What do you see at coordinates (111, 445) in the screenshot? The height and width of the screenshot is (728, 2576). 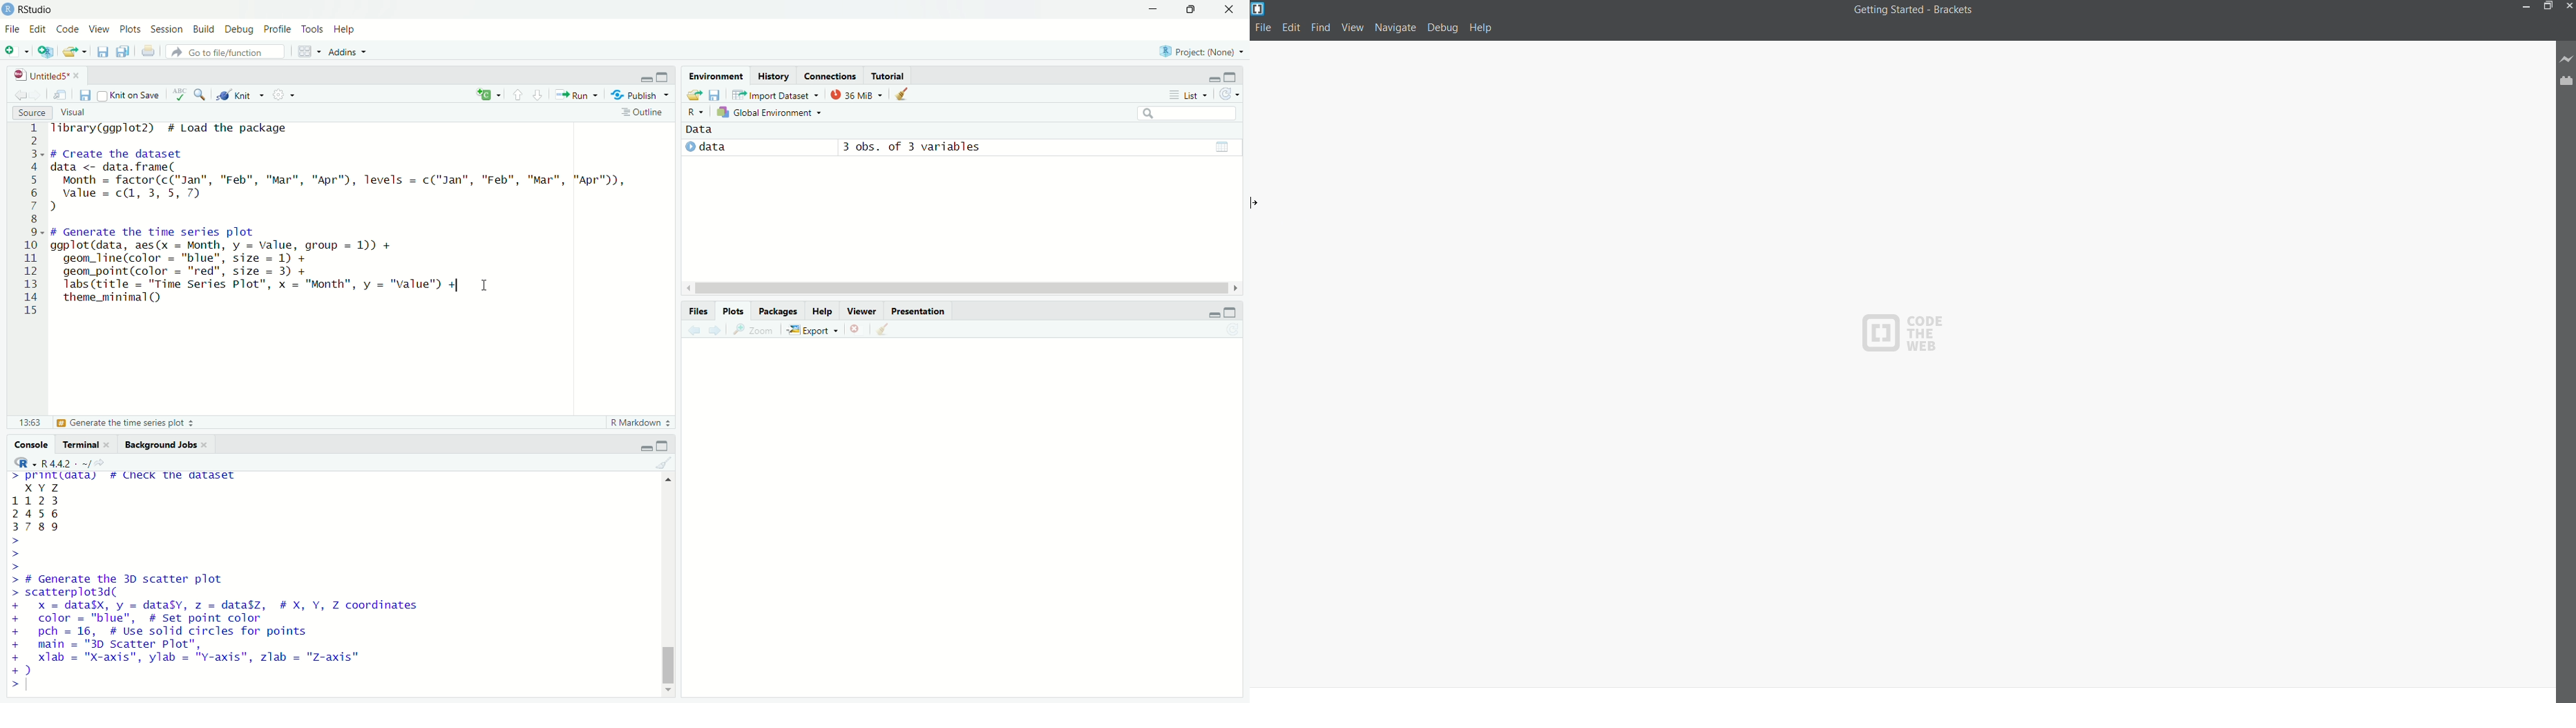 I see `close` at bounding box center [111, 445].